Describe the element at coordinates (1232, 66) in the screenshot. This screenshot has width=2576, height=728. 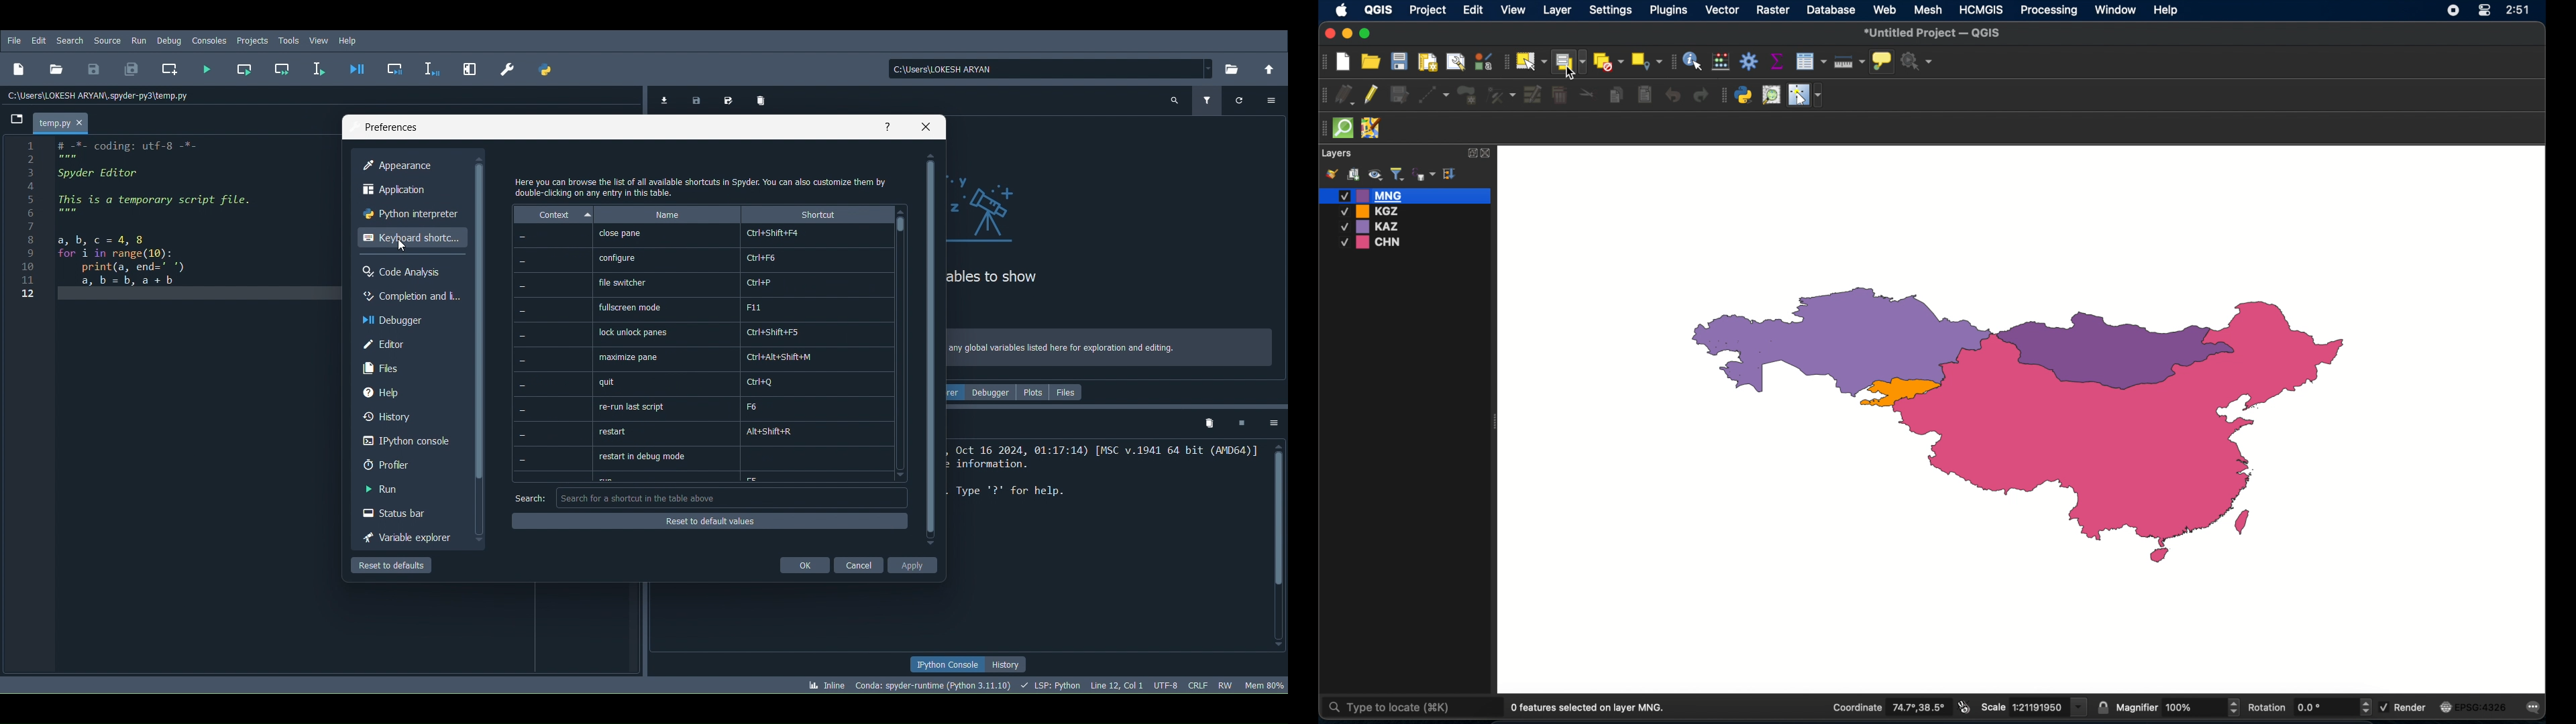
I see `Browse a working directory` at that location.